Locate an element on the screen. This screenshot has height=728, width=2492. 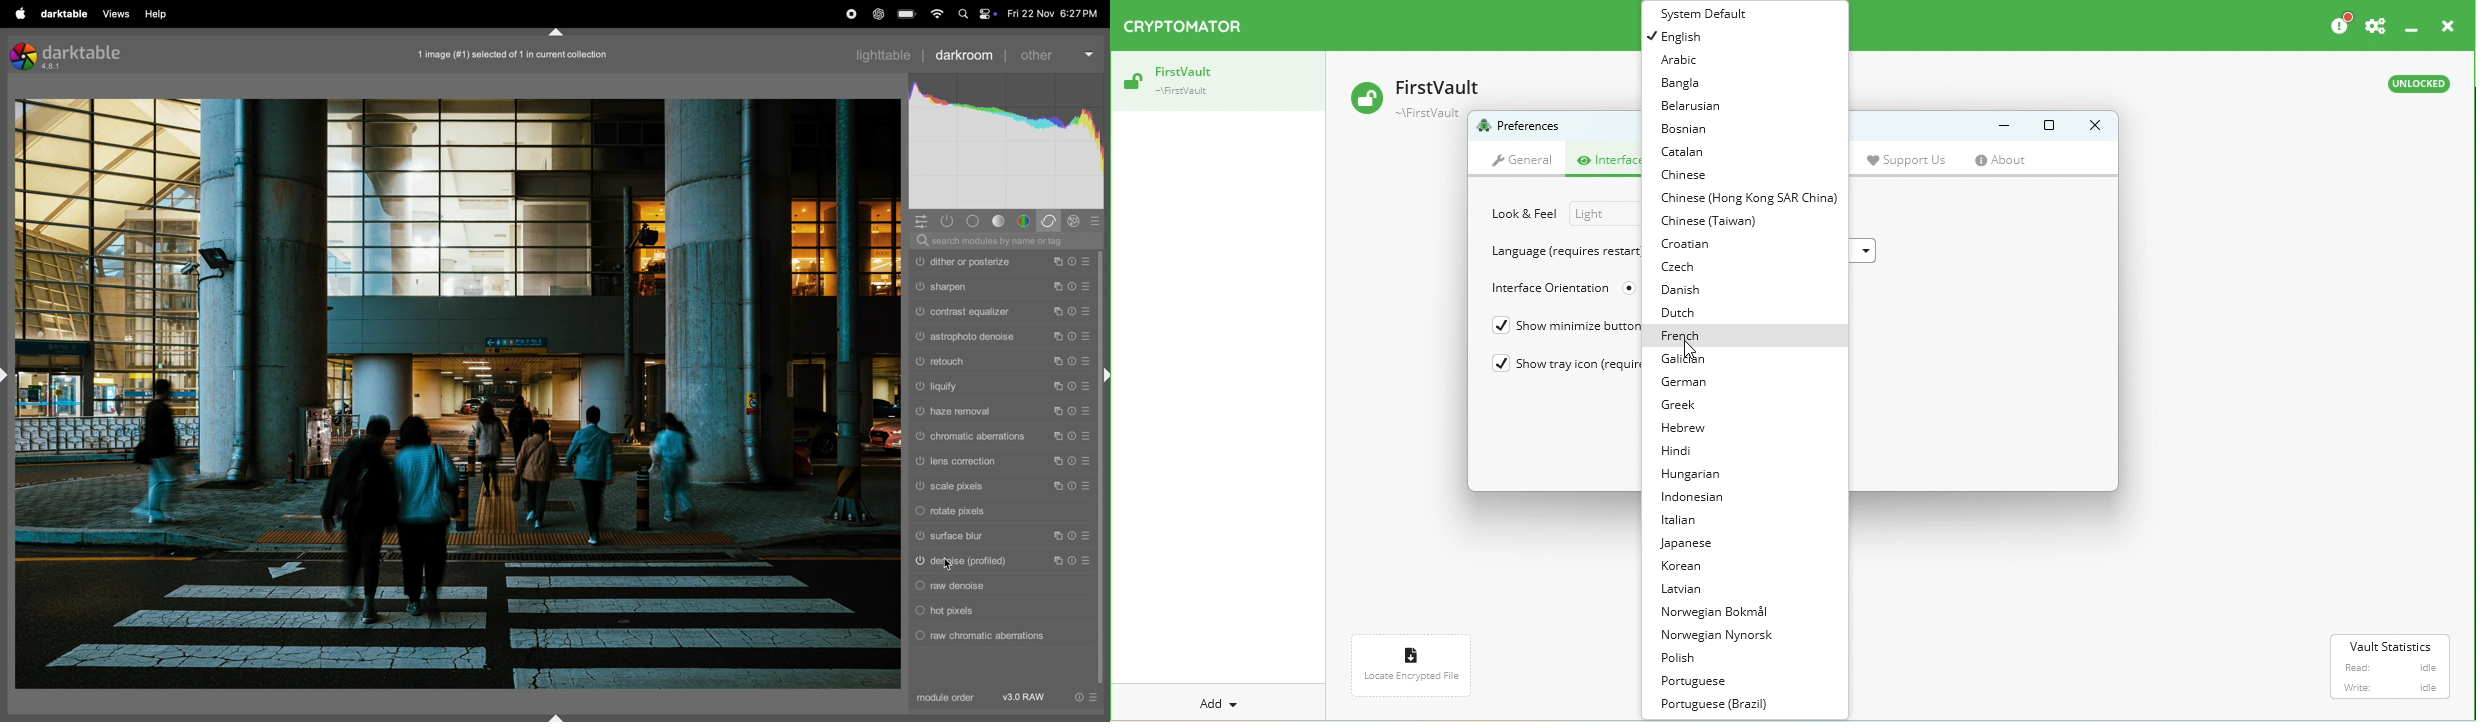
Interface orientation is located at coordinates (1547, 289).